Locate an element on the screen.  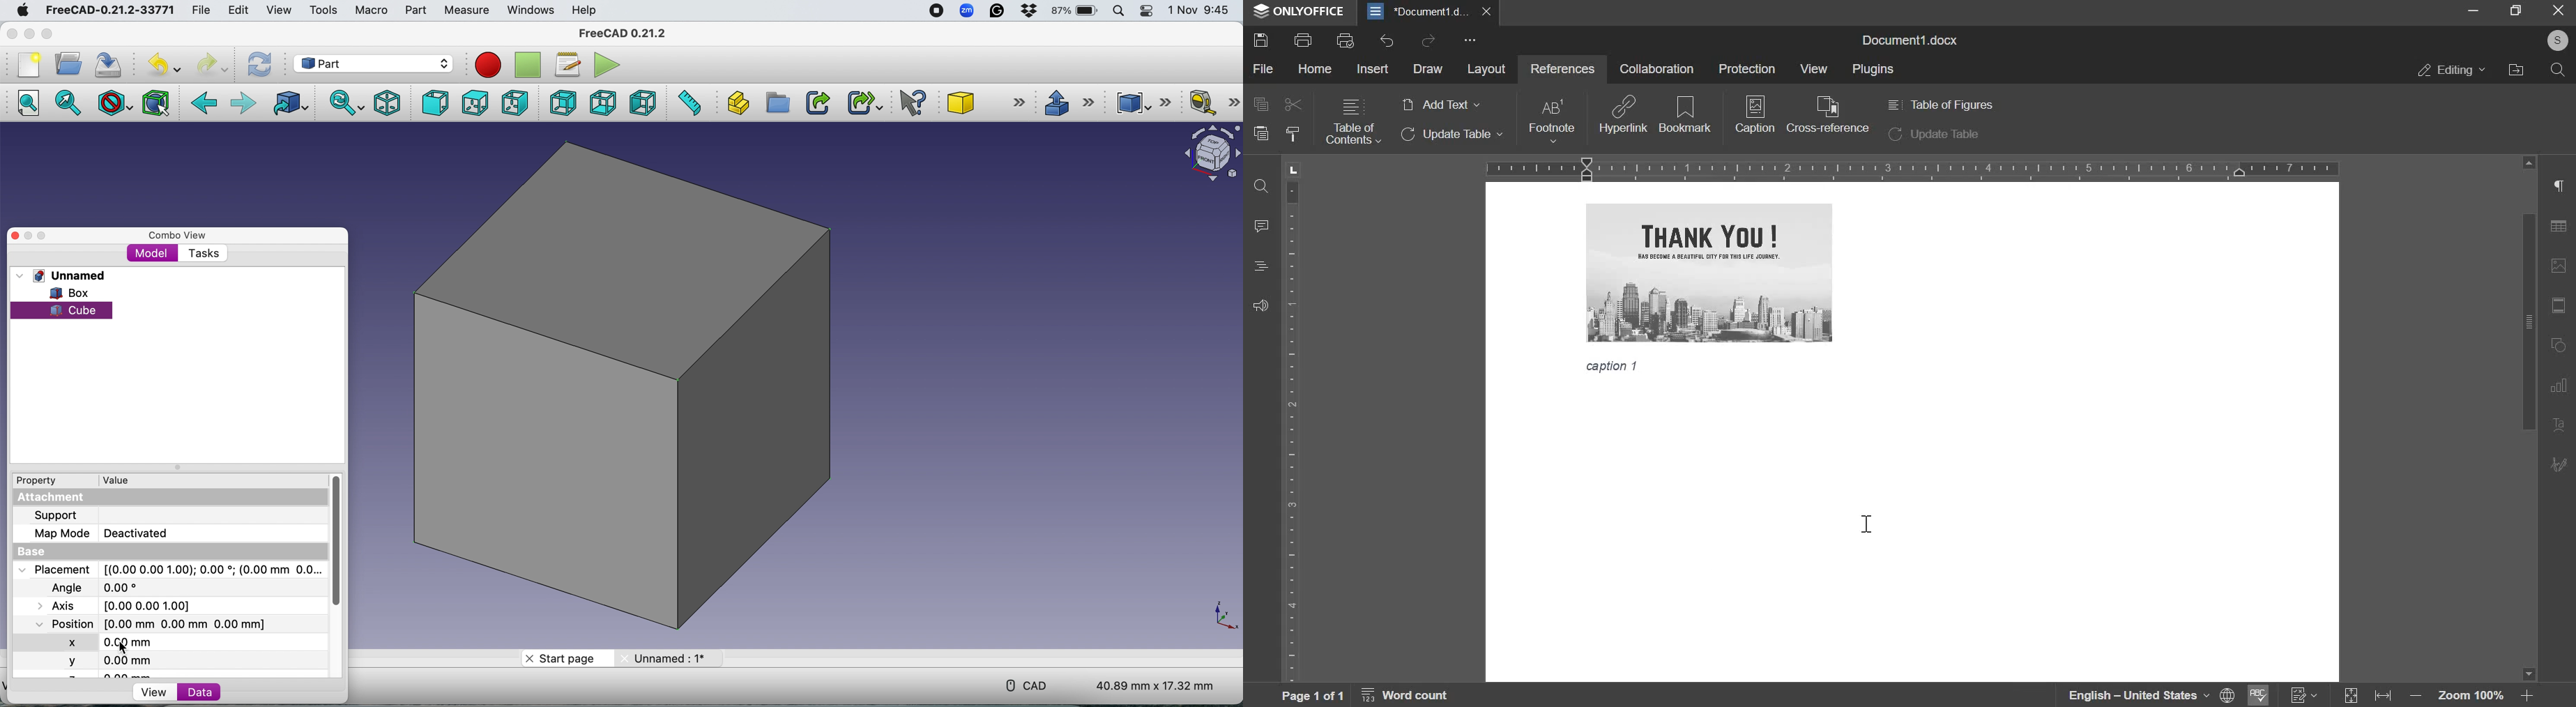
Placement is located at coordinates (173, 570).